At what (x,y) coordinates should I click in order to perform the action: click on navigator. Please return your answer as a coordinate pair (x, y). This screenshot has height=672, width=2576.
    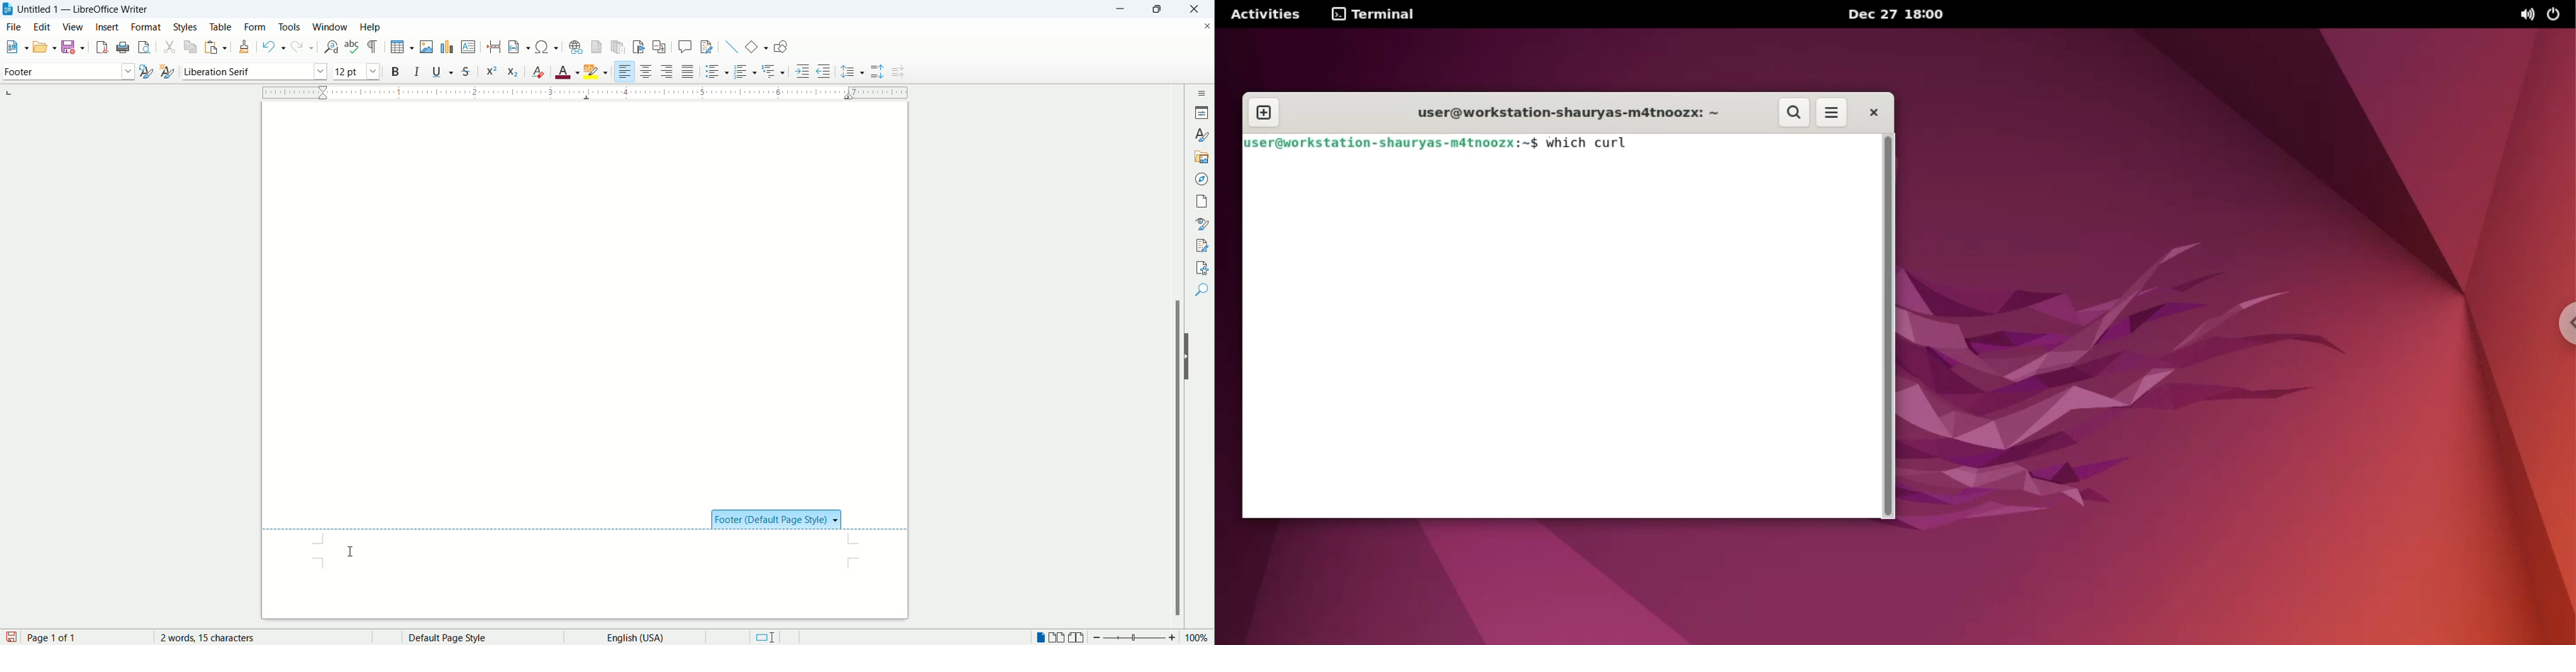
    Looking at the image, I should click on (1204, 178).